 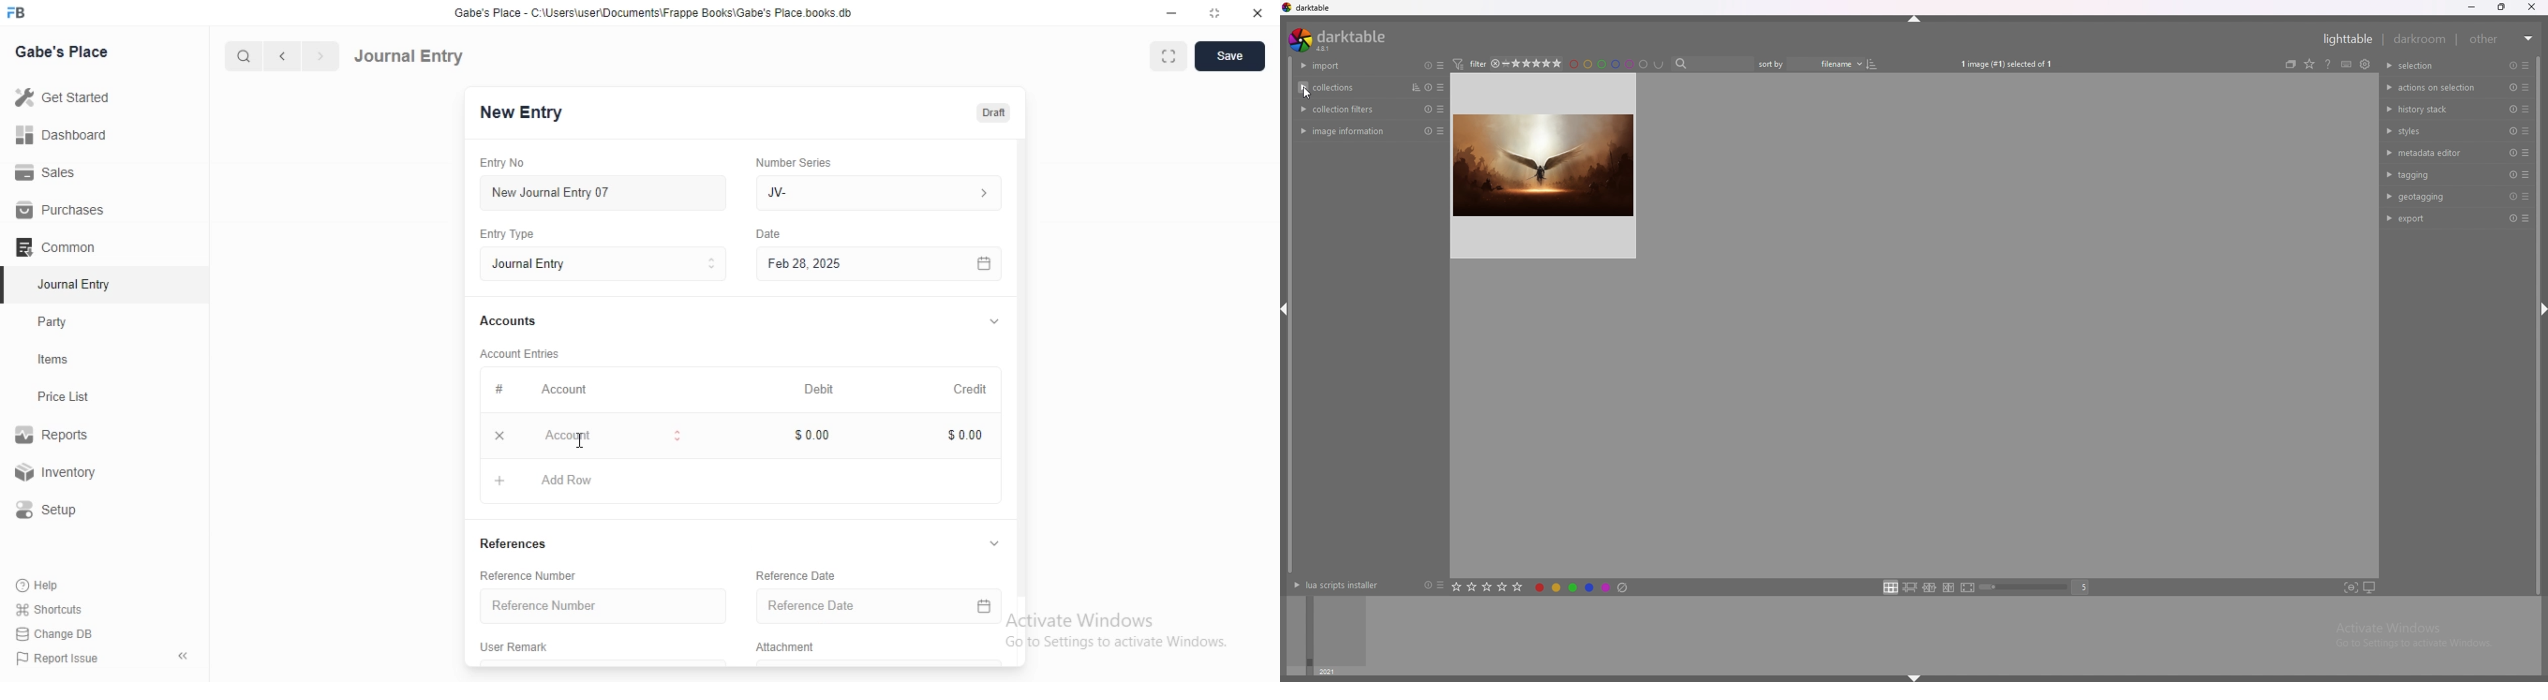 I want to click on 4star, so click(x=1501, y=63).